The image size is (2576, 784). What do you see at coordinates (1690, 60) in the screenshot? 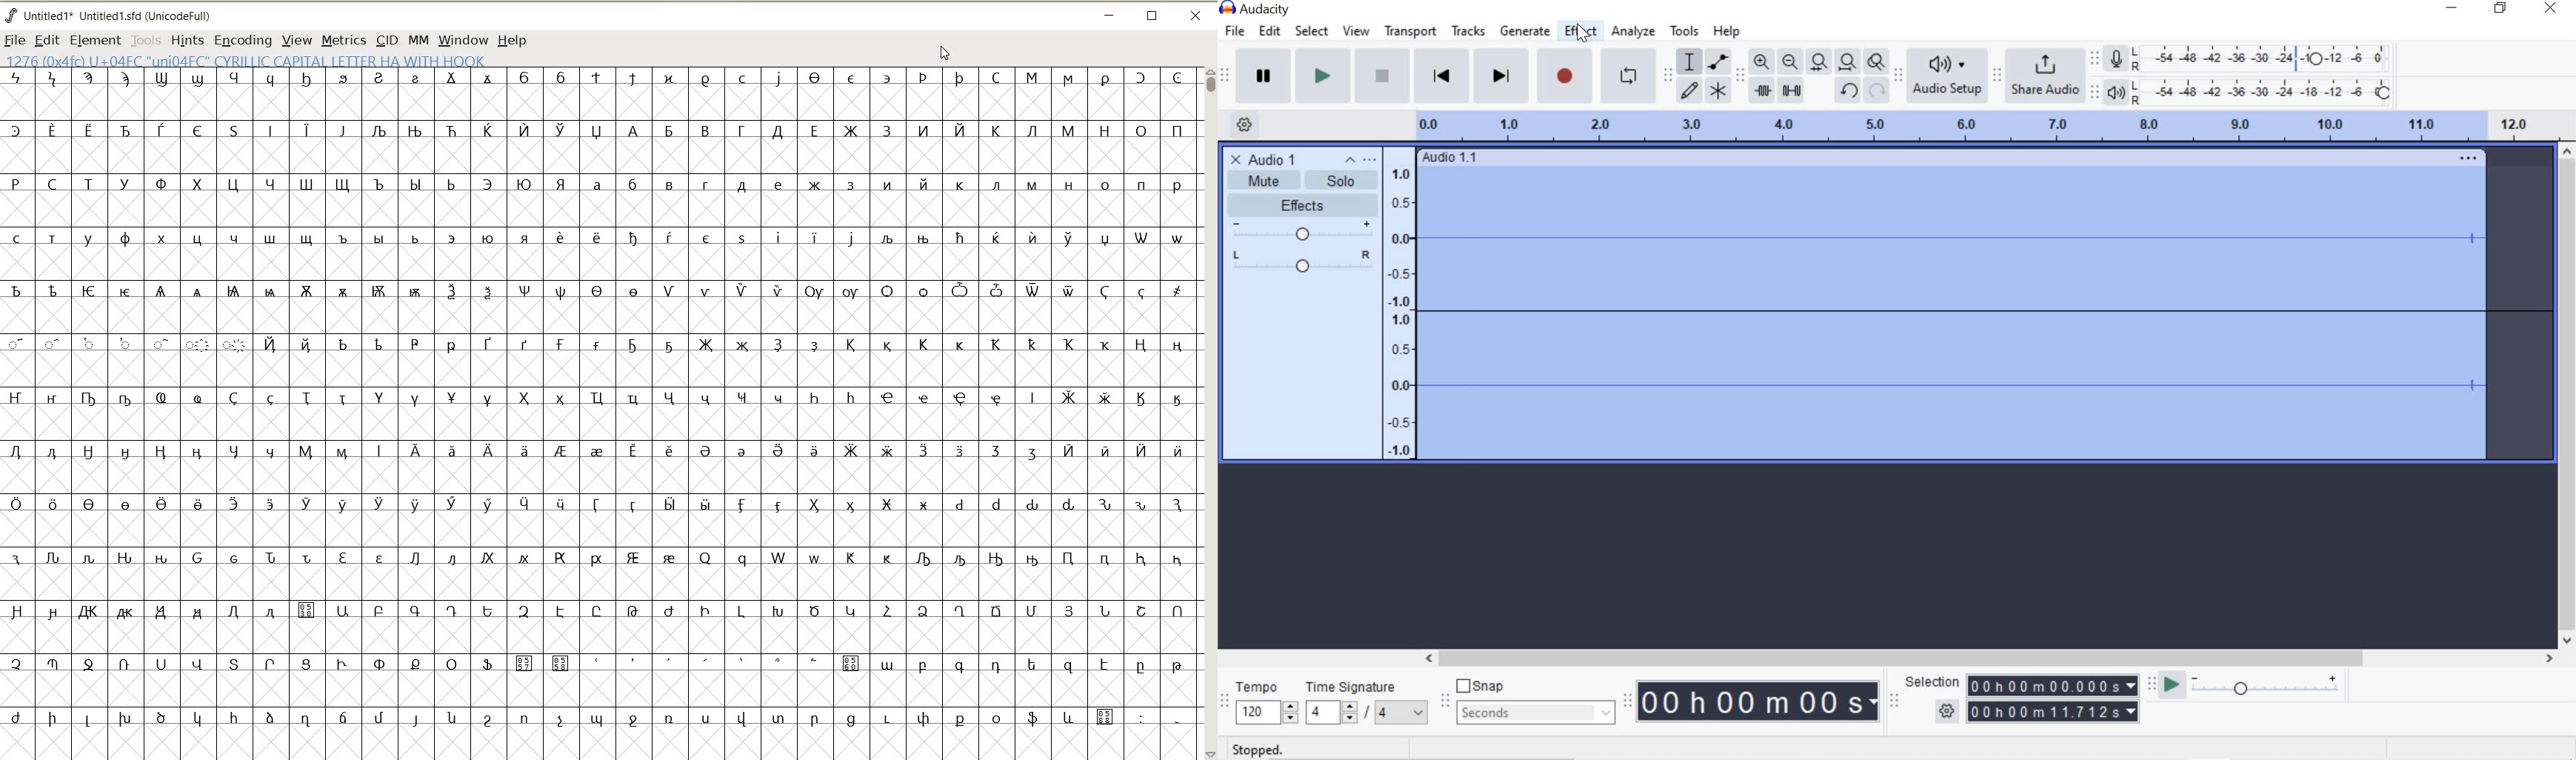
I see `Selection tool` at bounding box center [1690, 60].